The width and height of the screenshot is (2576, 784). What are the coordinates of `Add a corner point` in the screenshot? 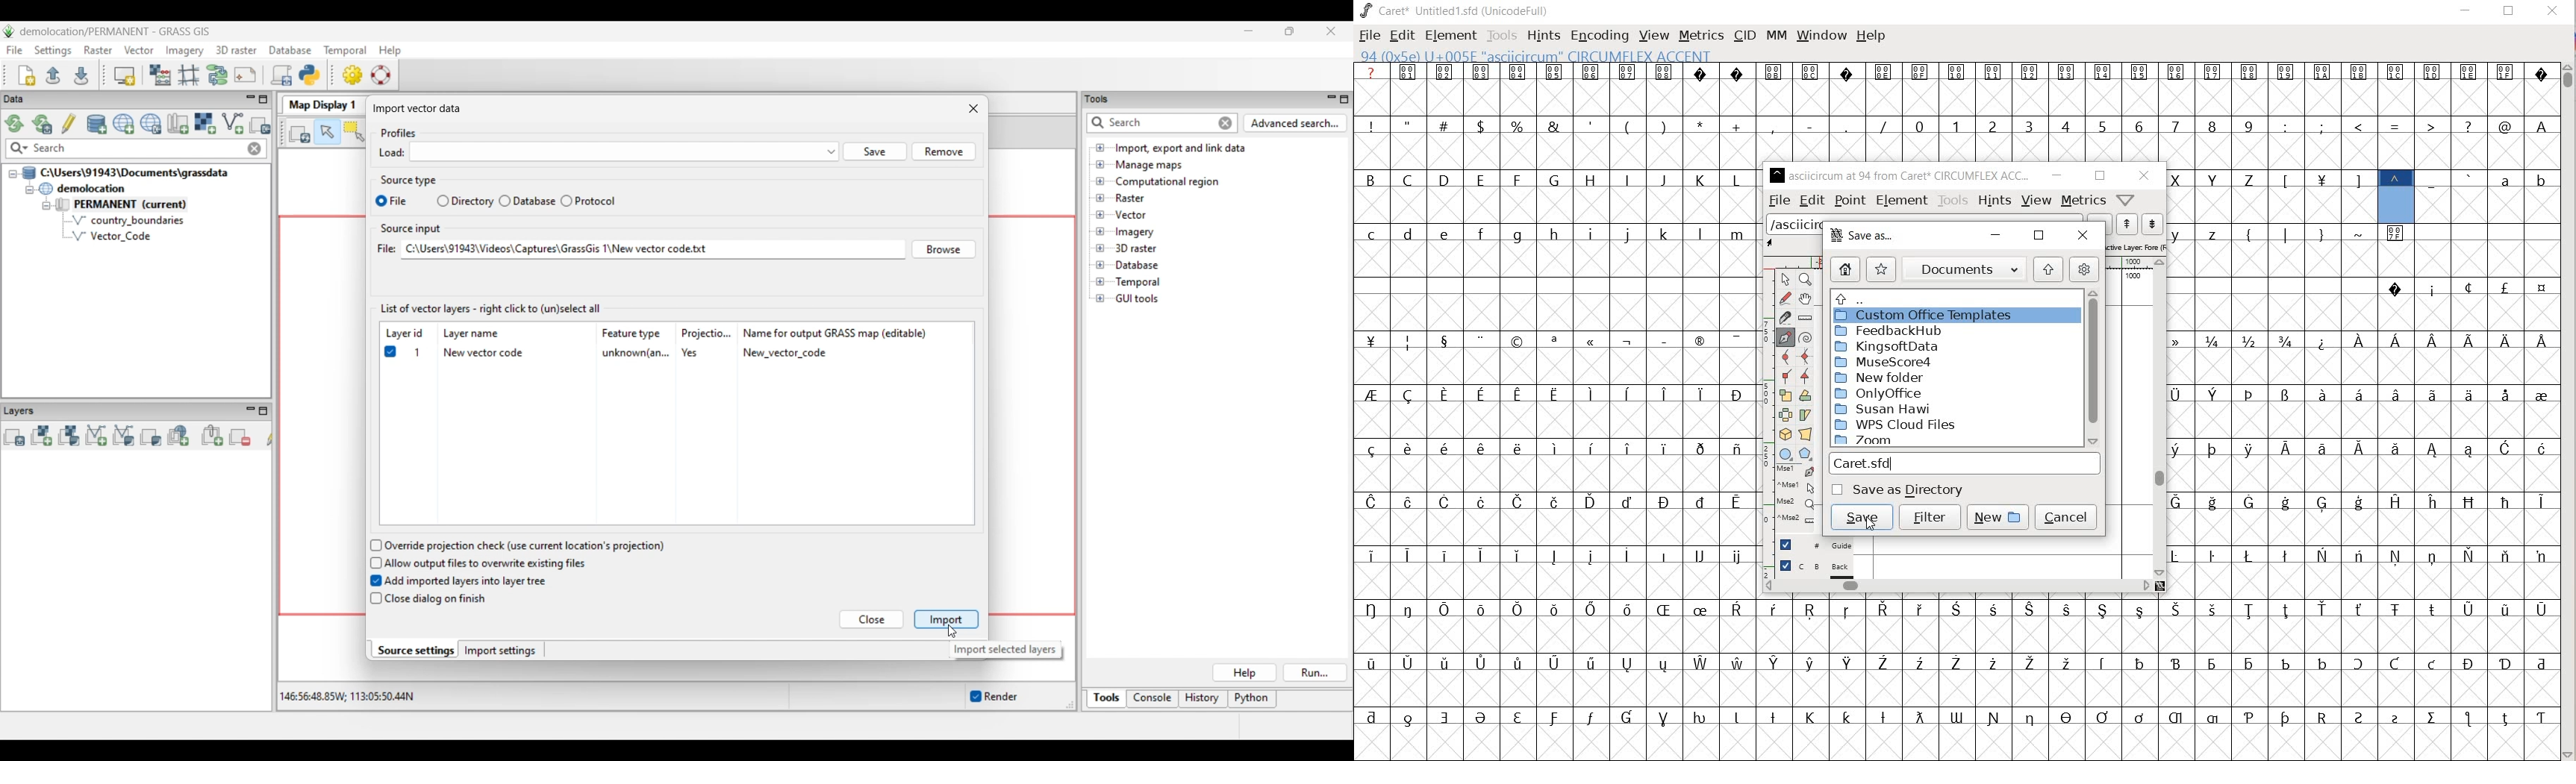 It's located at (1806, 375).